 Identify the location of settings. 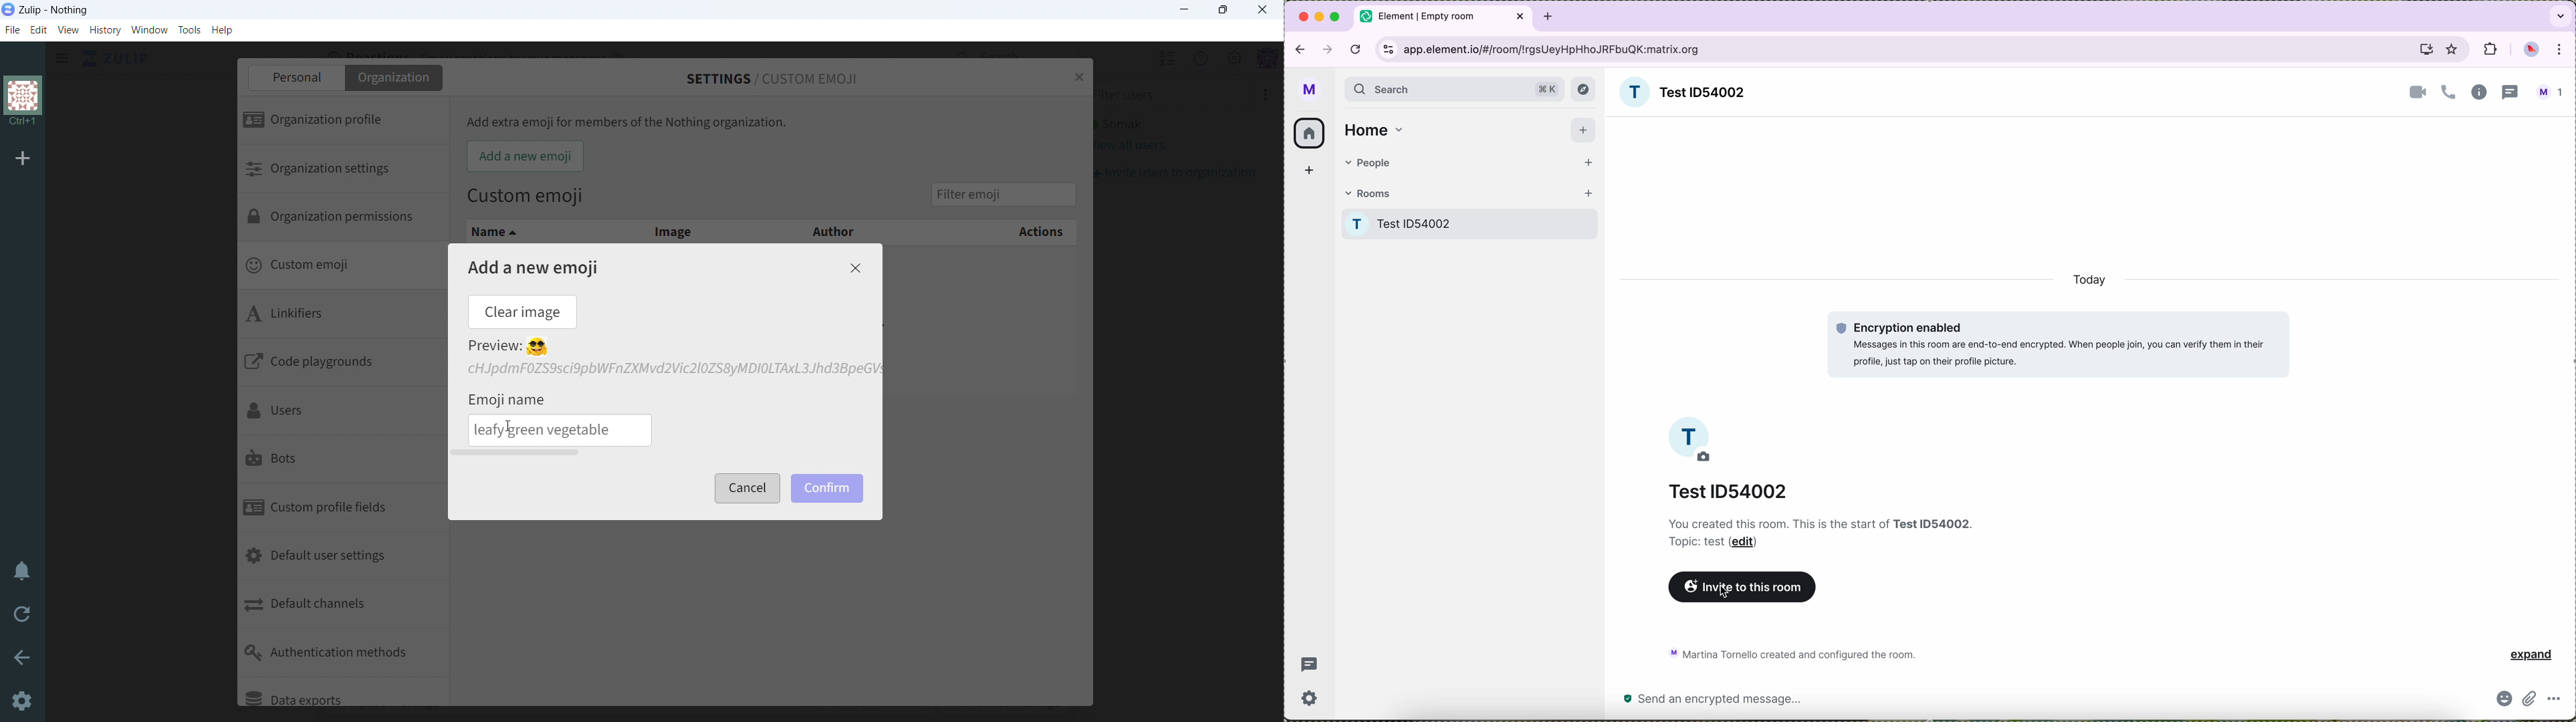
(1310, 697).